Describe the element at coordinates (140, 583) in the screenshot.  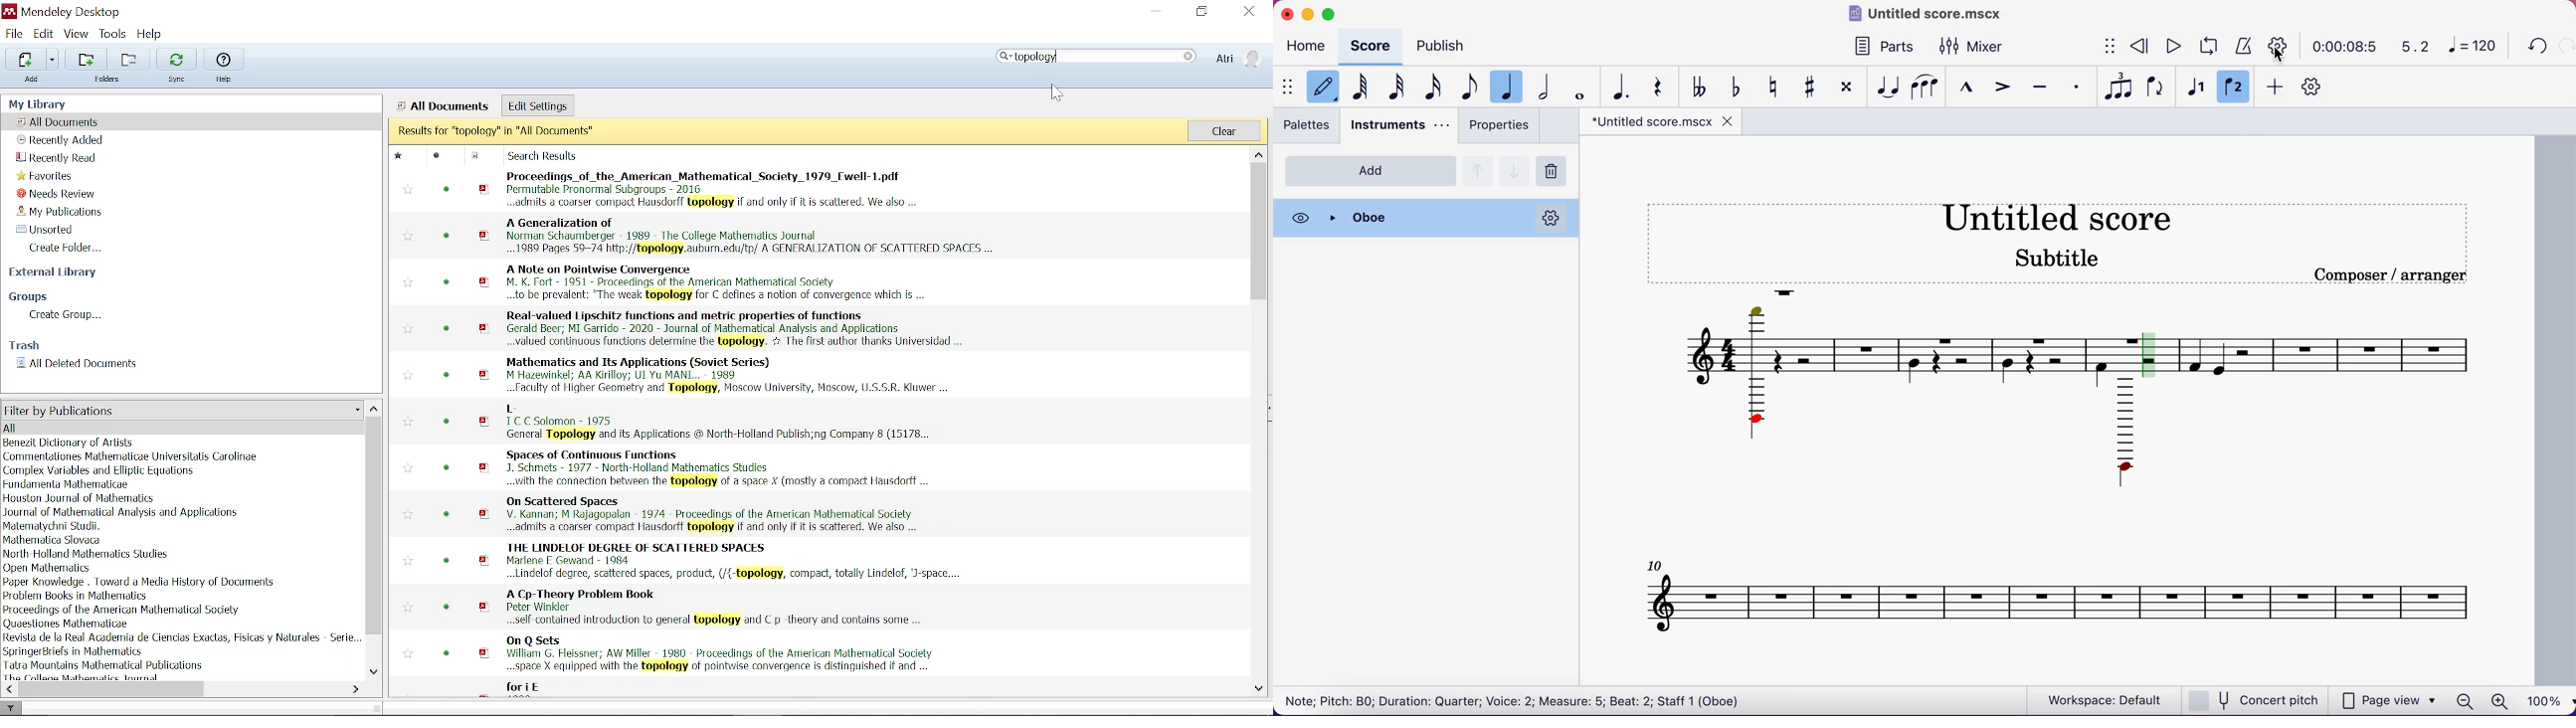
I see `author` at that location.